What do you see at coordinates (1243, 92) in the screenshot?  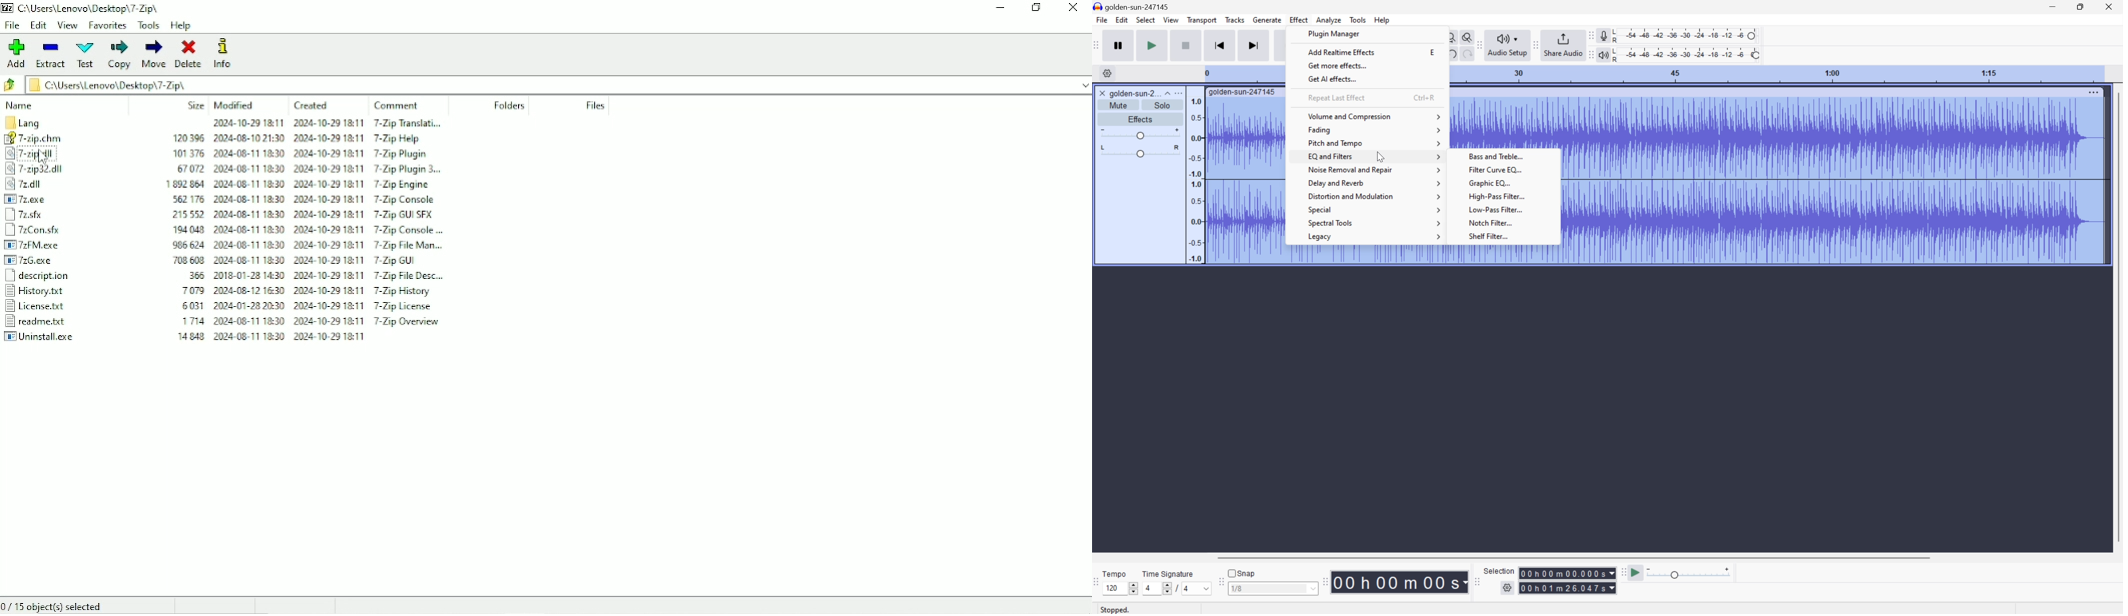 I see `golden-sun-247145` at bounding box center [1243, 92].